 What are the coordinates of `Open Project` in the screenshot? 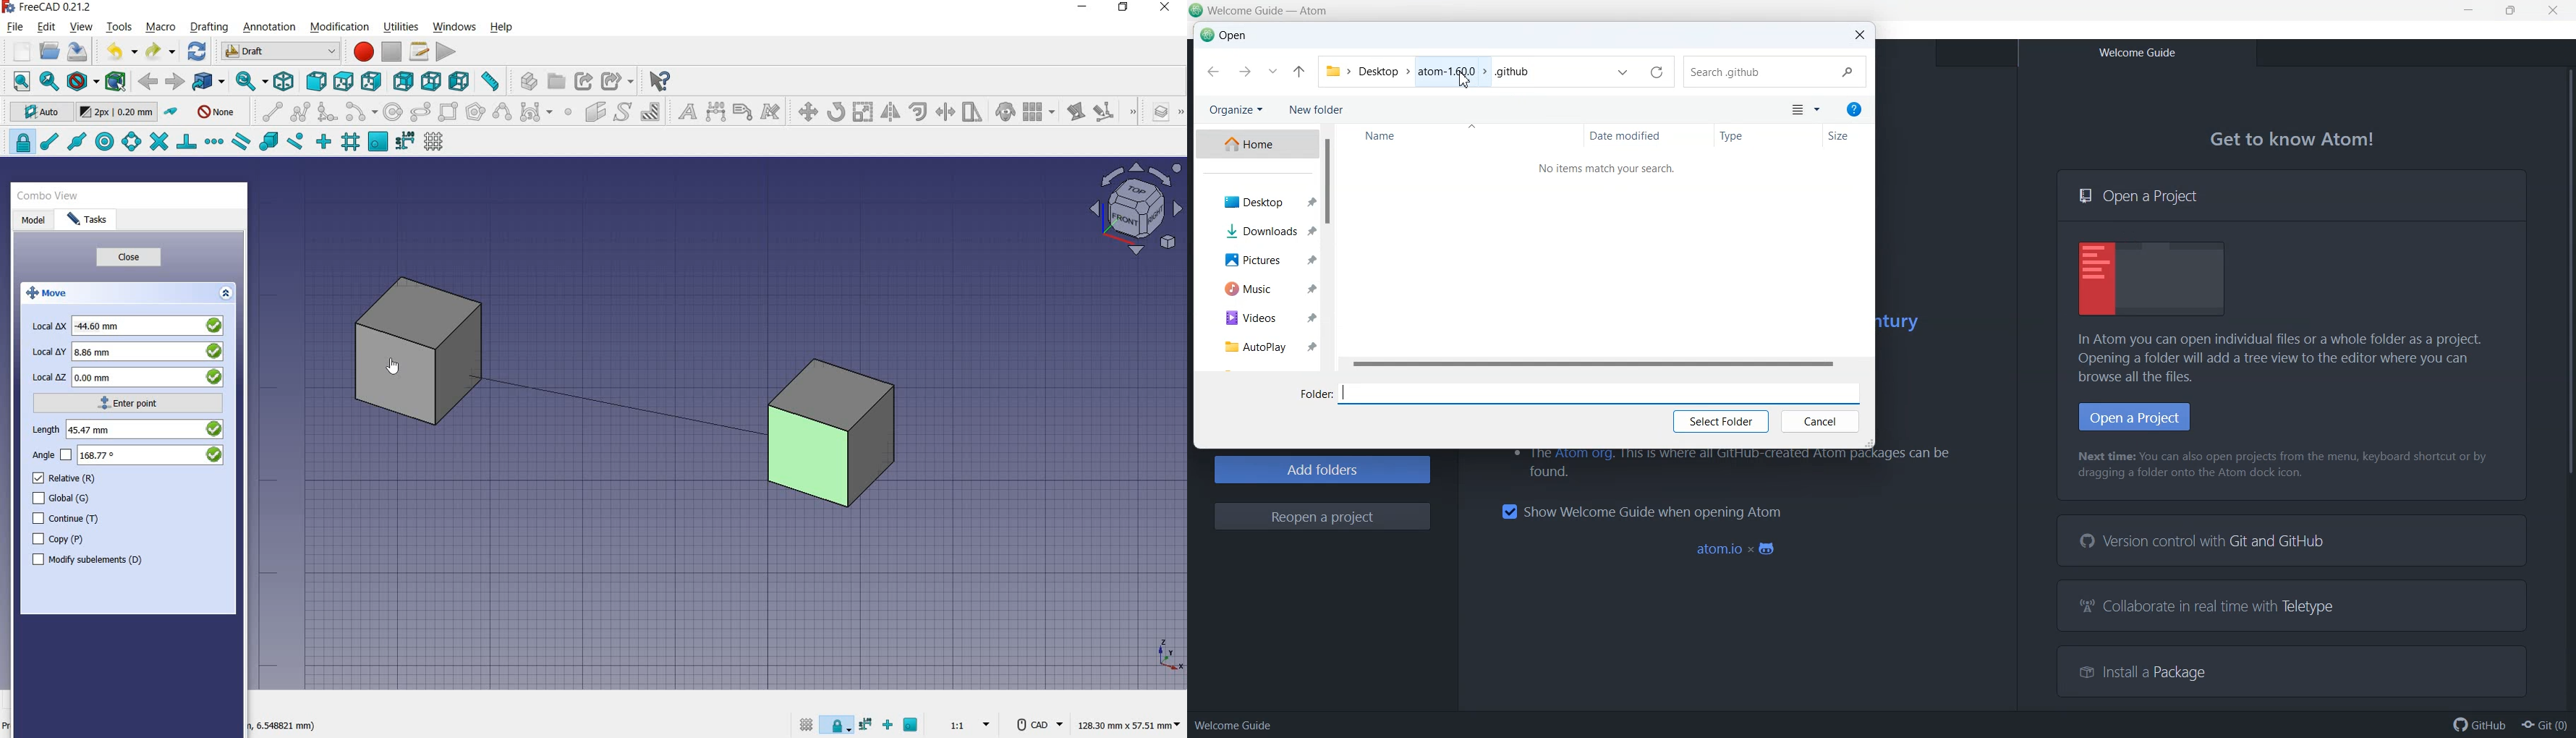 It's located at (2135, 417).